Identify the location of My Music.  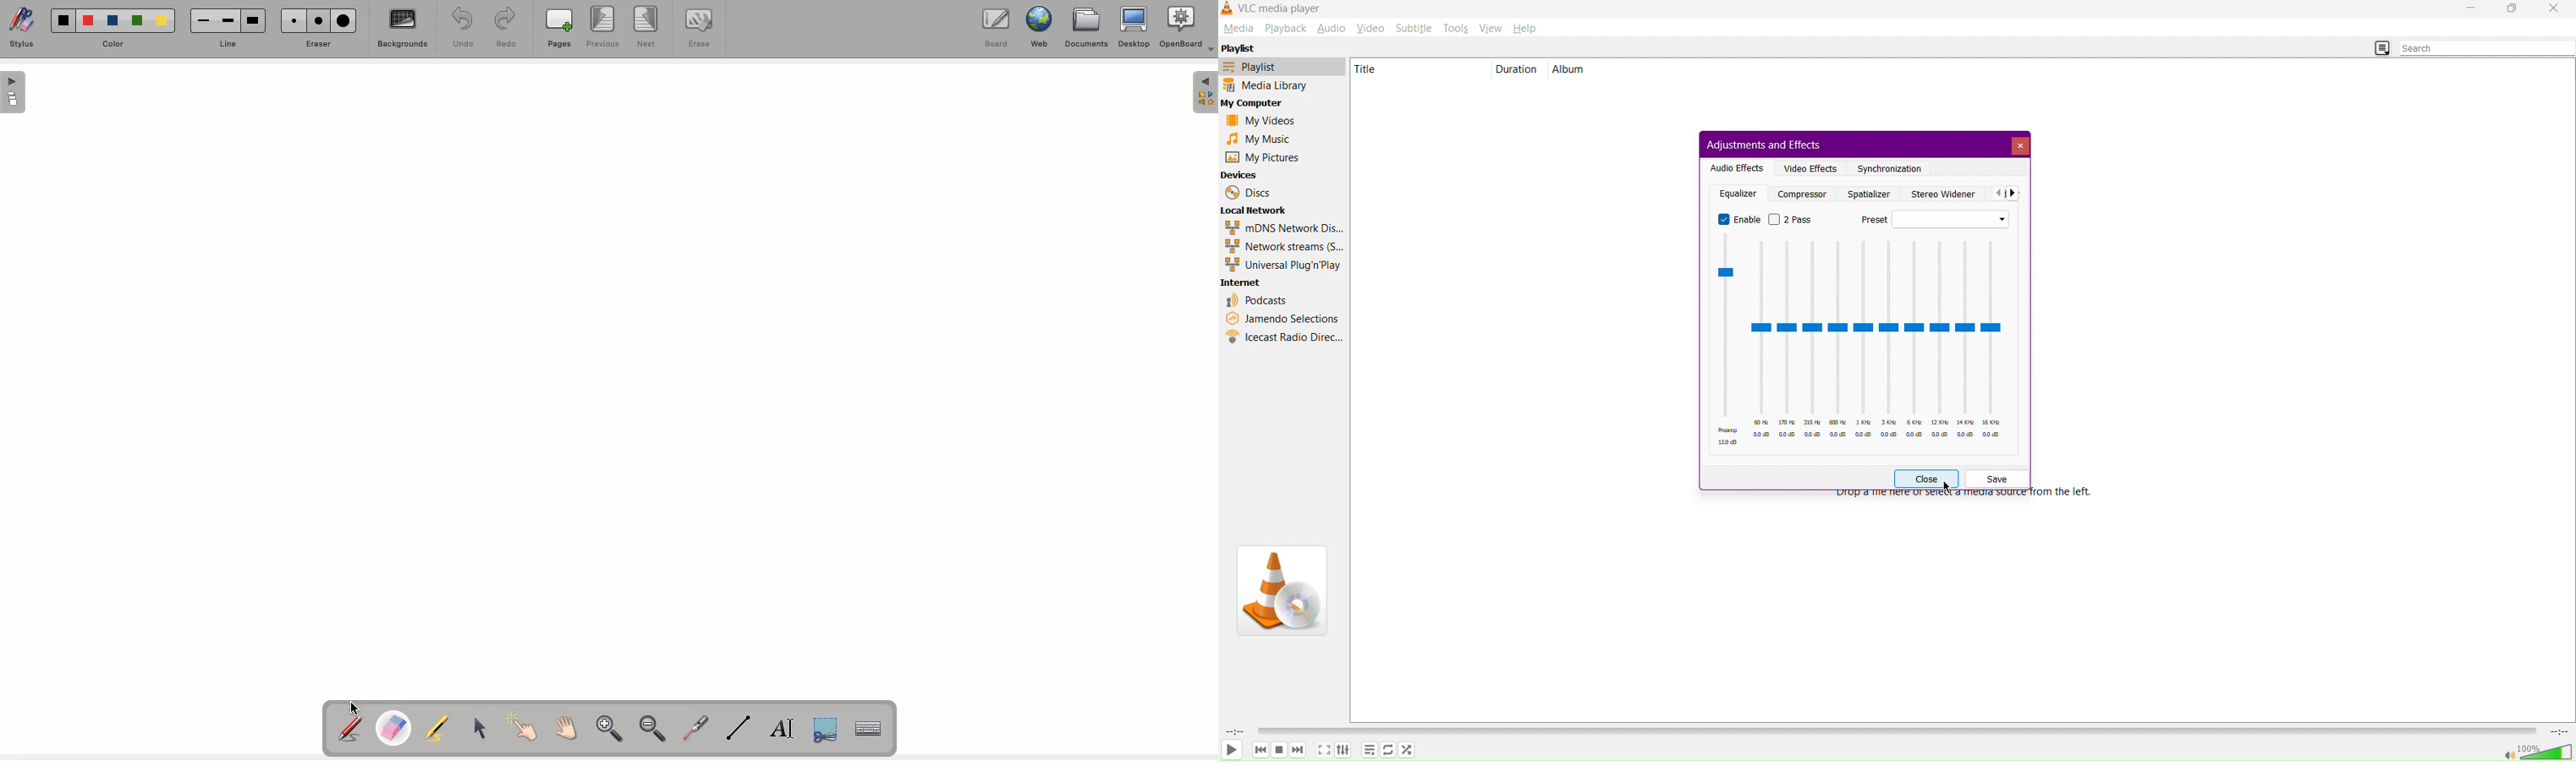
(1260, 140).